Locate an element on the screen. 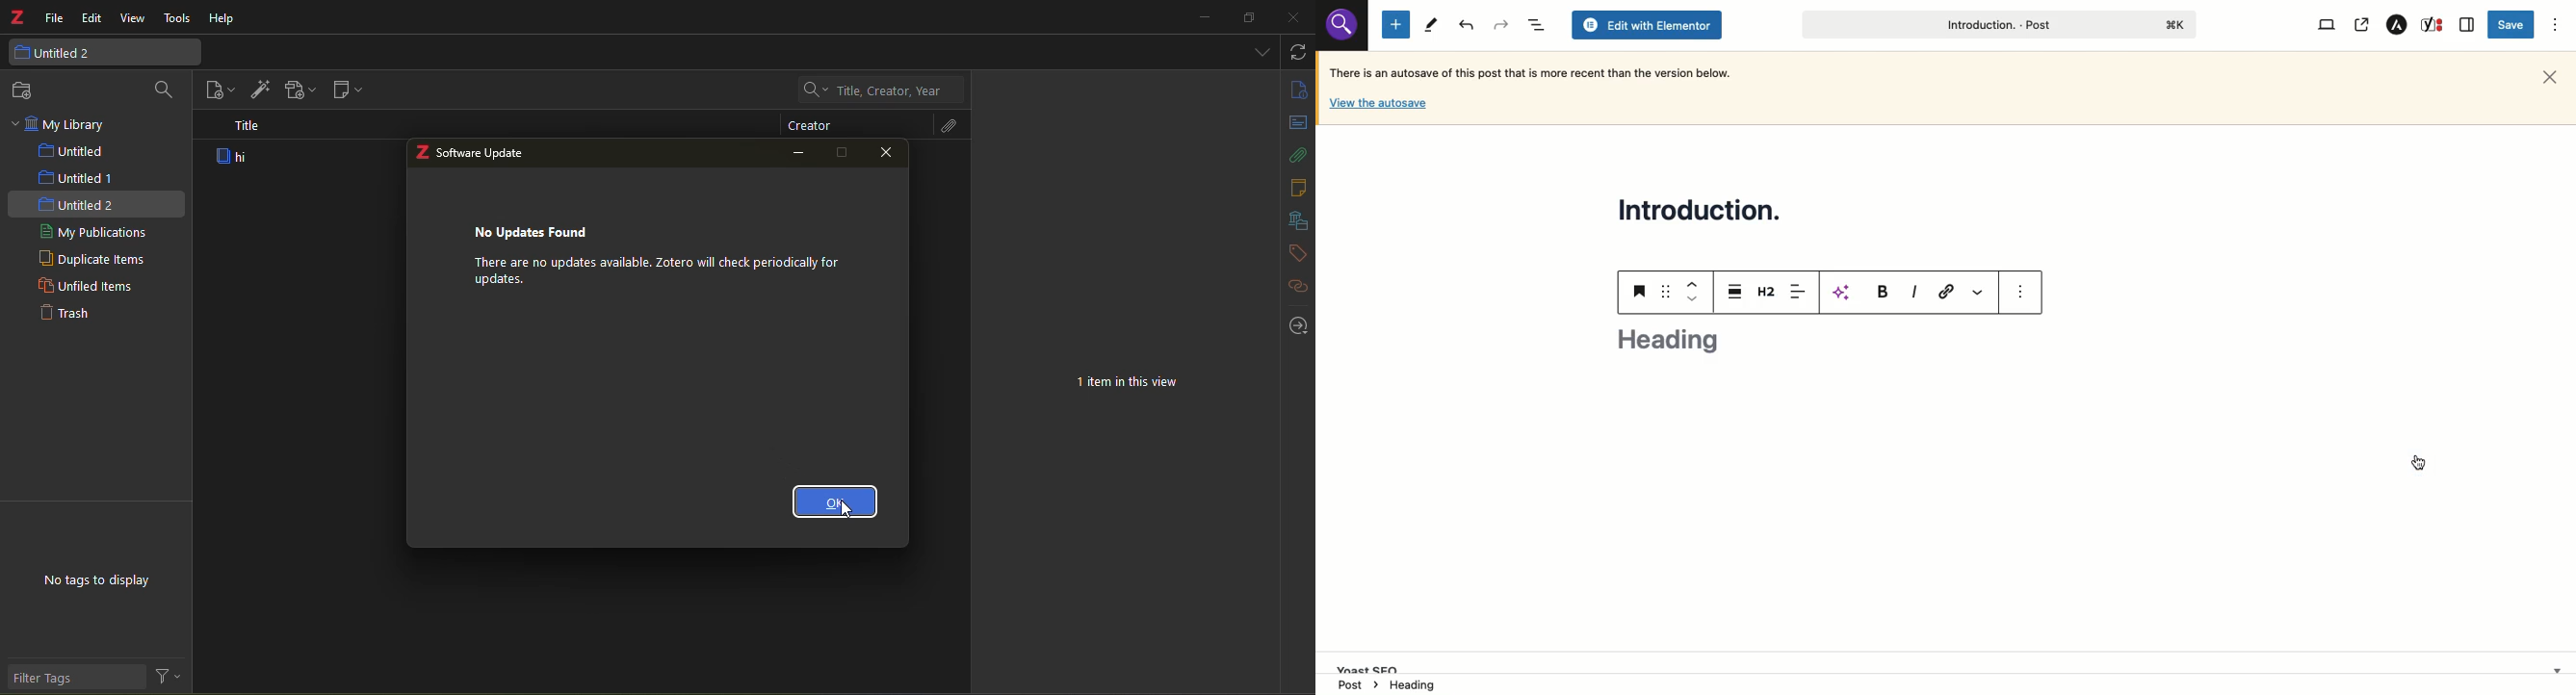  minimize is located at coordinates (1204, 17).